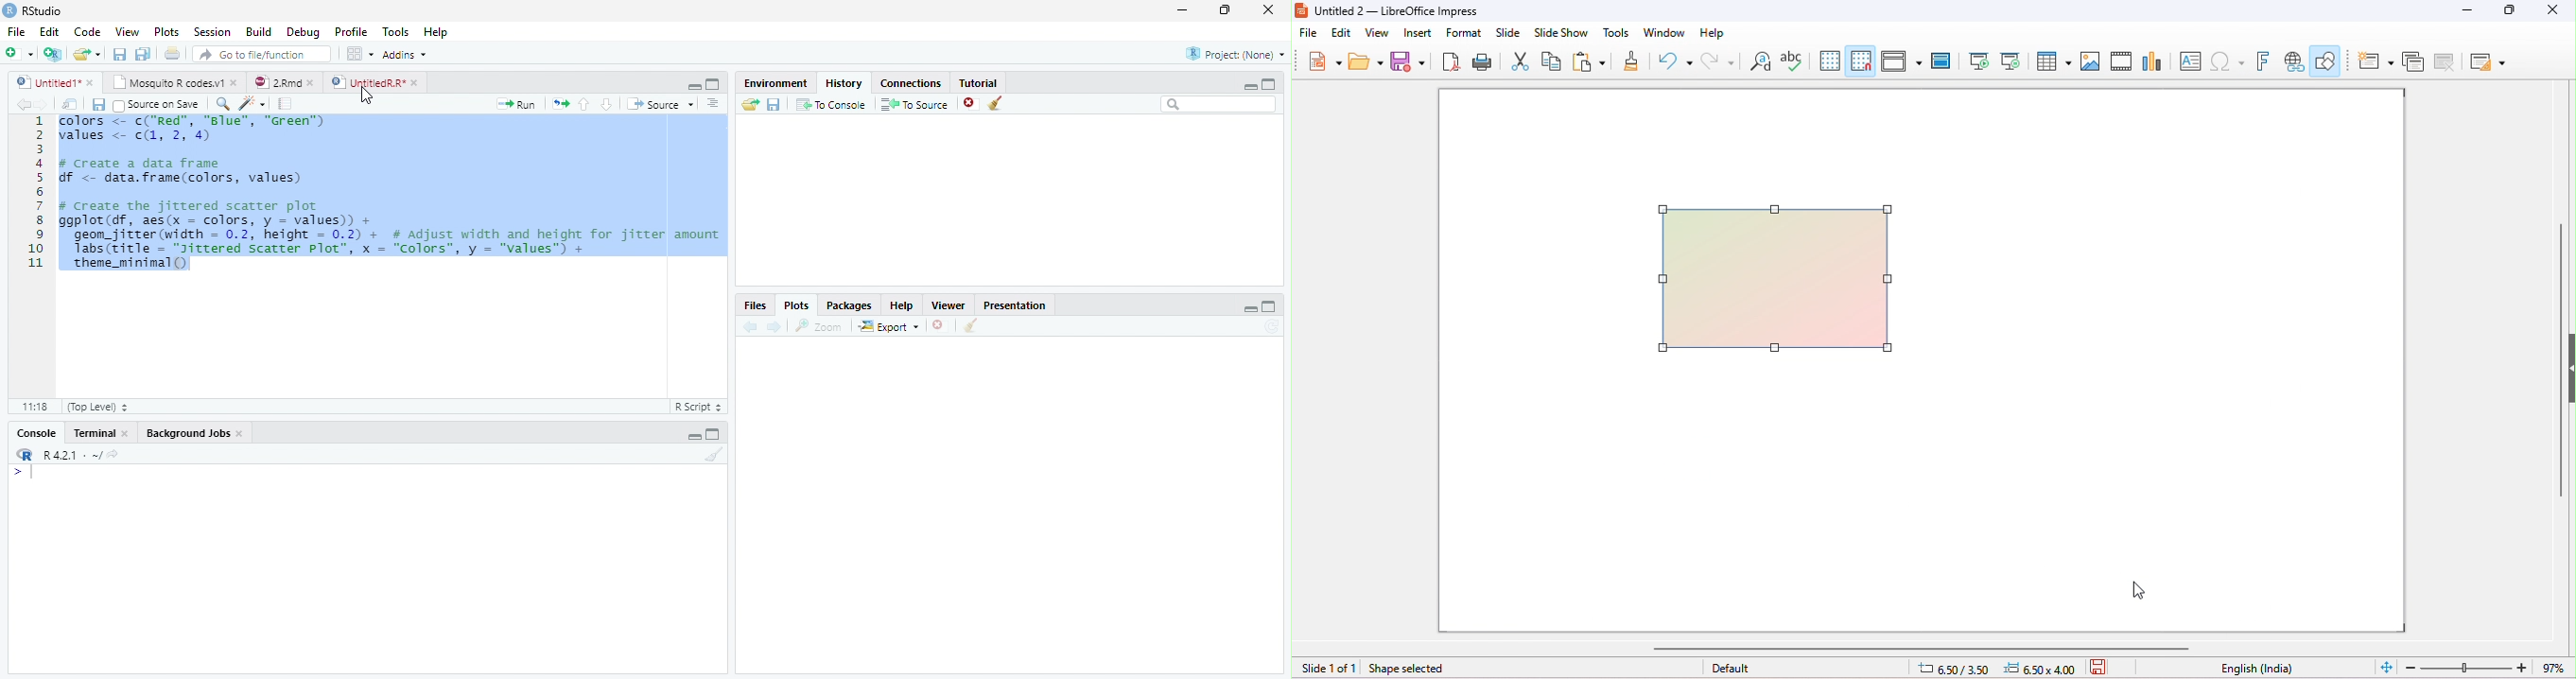  What do you see at coordinates (890, 325) in the screenshot?
I see `Export` at bounding box center [890, 325].